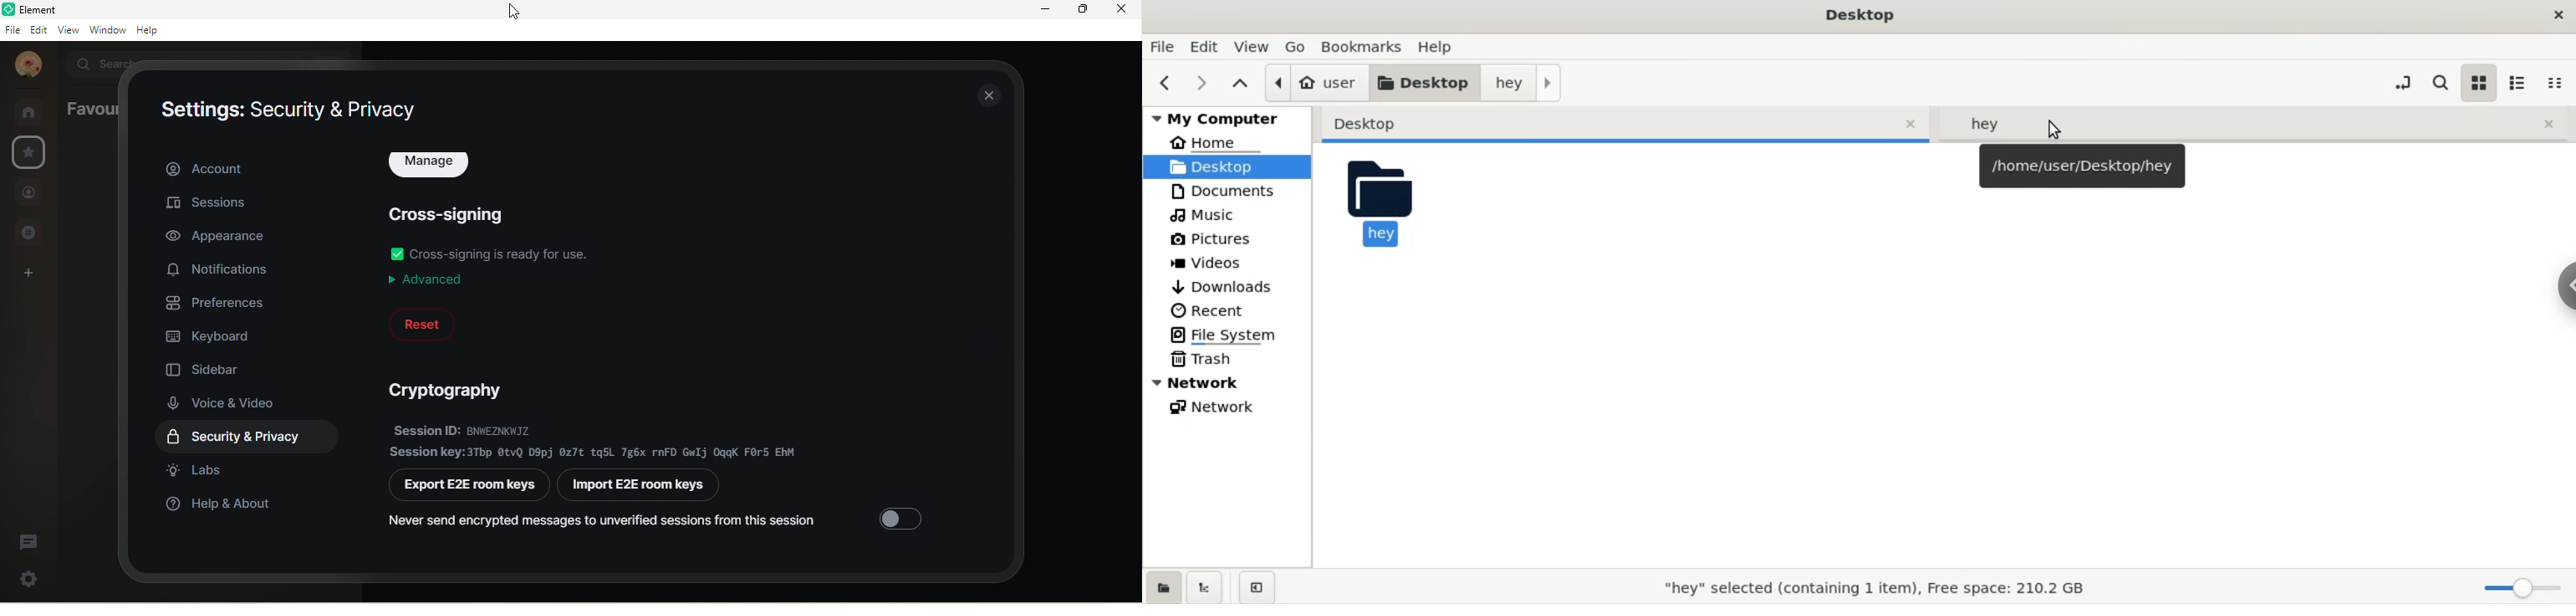 This screenshot has height=616, width=2576. Describe the element at coordinates (468, 487) in the screenshot. I see `Export E2E room keys` at that location.